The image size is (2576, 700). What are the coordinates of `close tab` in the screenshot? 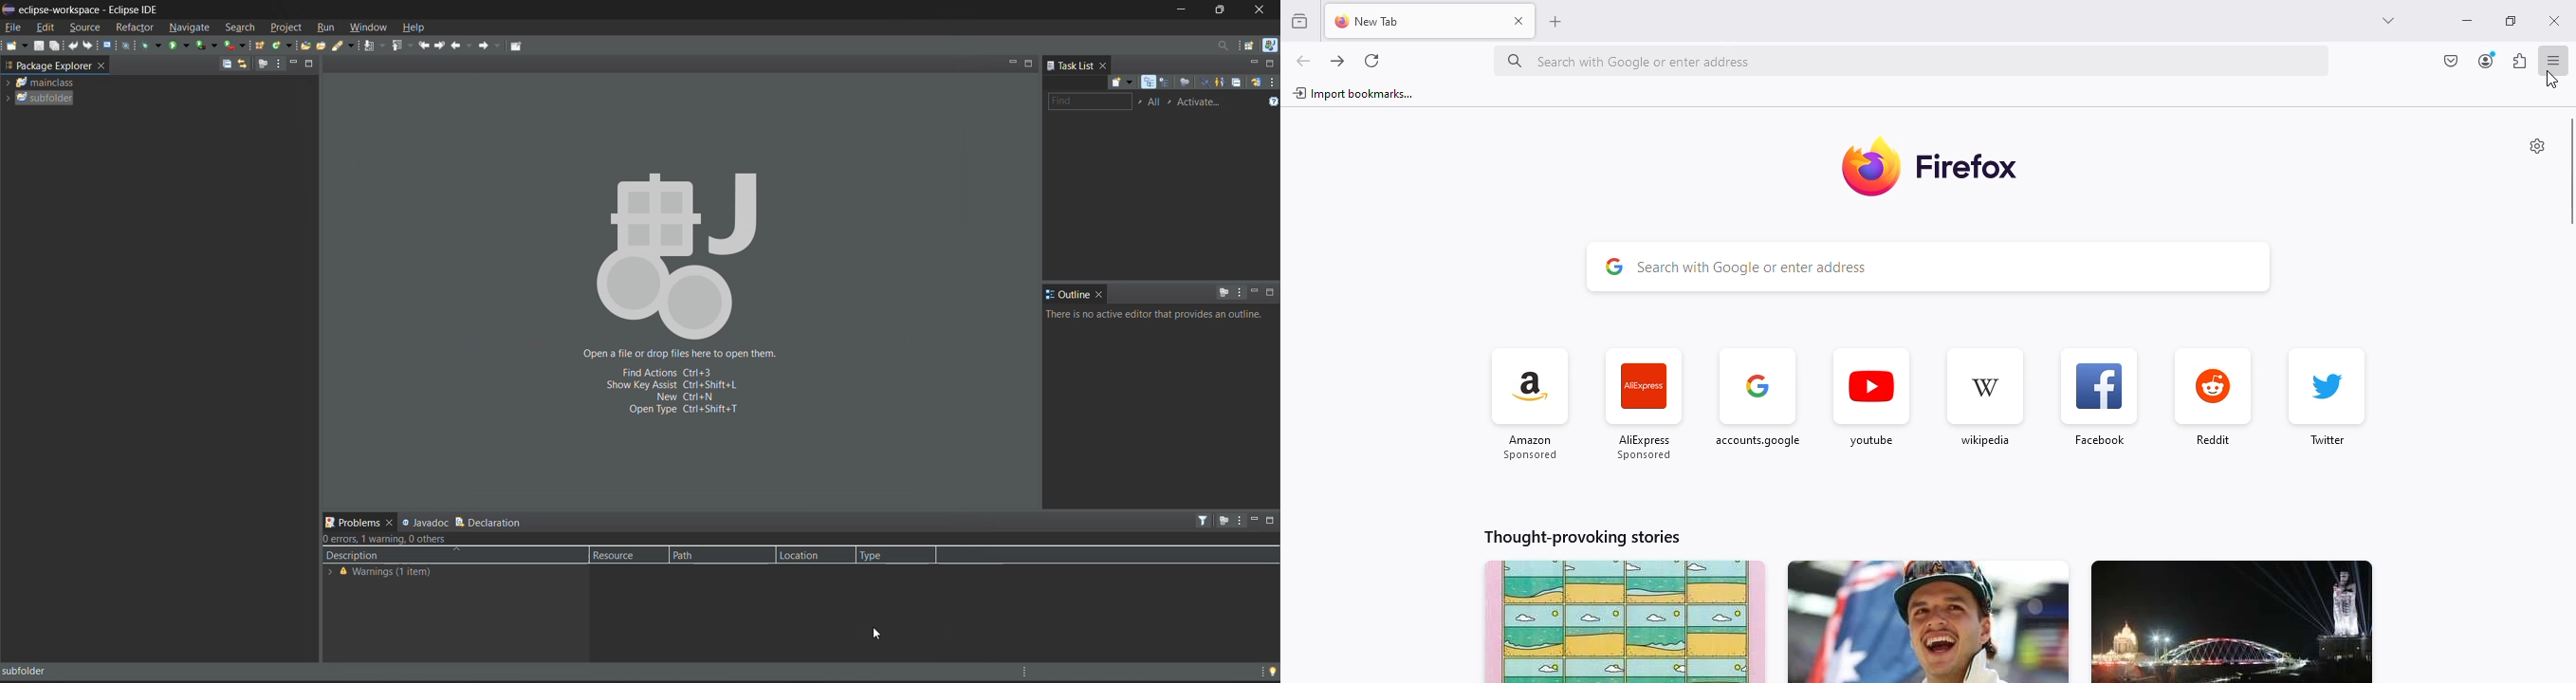 It's located at (1519, 20).